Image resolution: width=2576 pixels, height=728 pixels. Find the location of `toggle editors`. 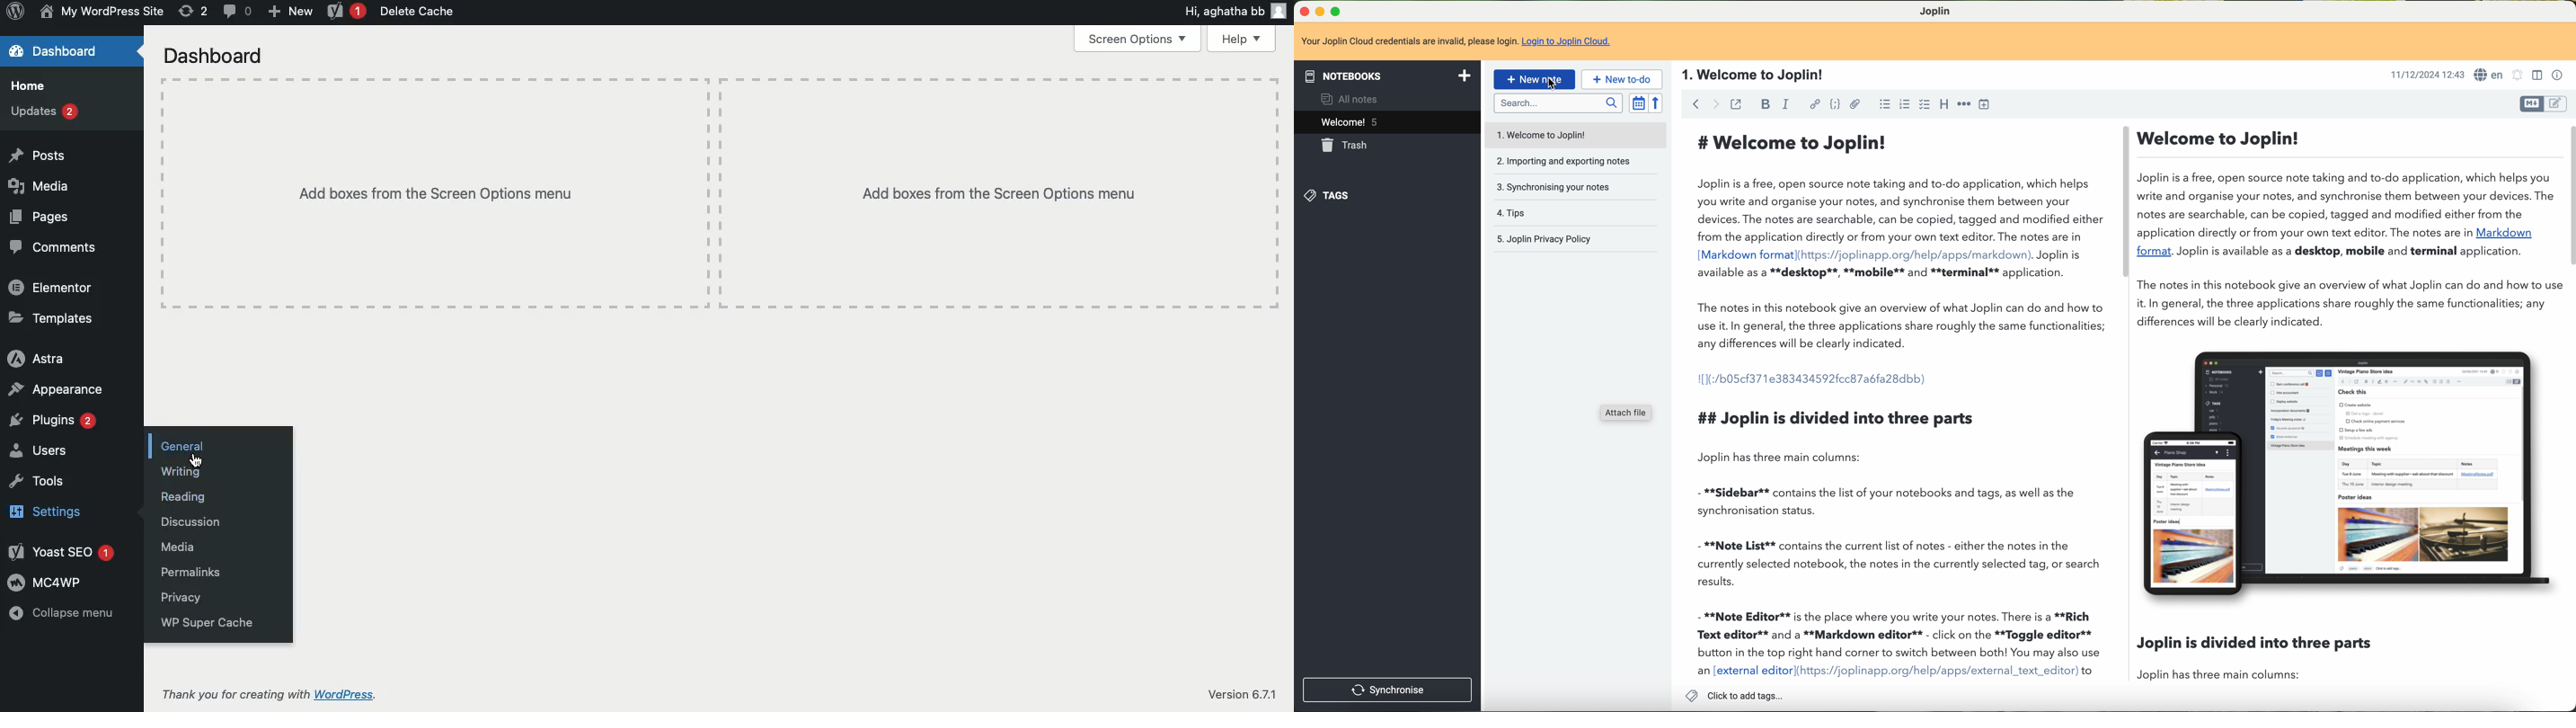

toggle editors is located at coordinates (2558, 105).